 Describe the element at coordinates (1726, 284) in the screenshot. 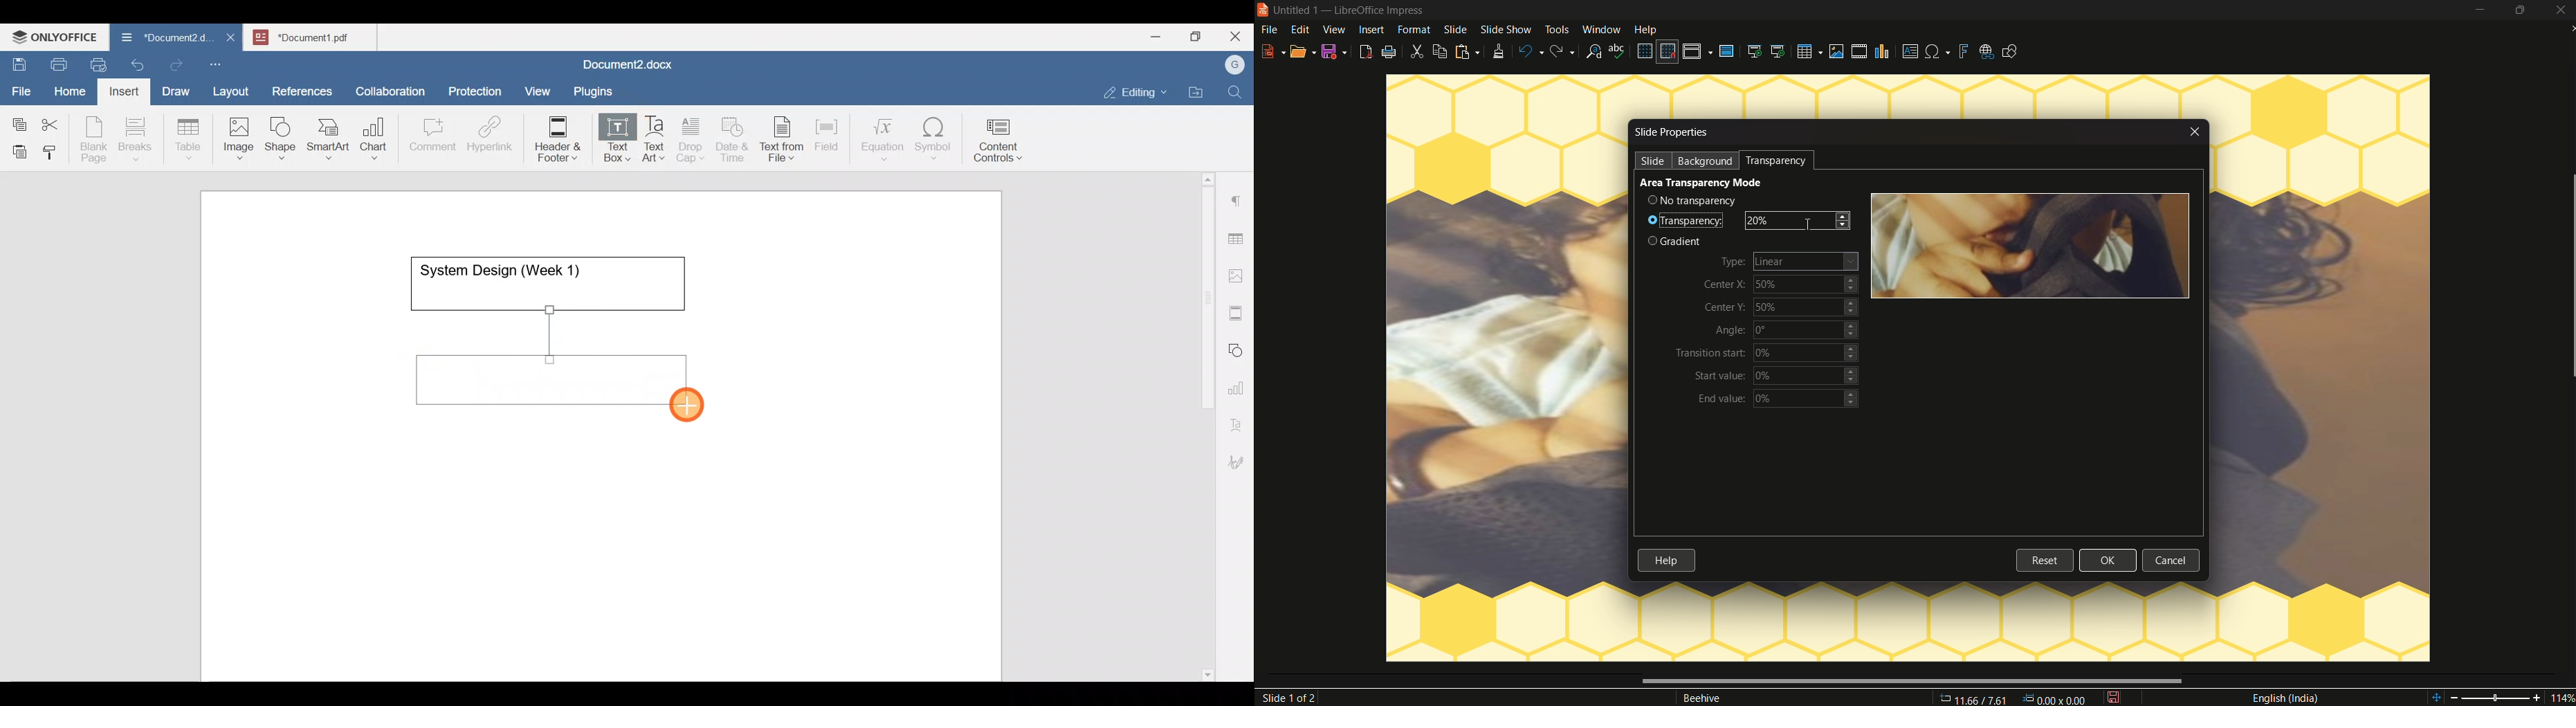

I see `center X` at that location.